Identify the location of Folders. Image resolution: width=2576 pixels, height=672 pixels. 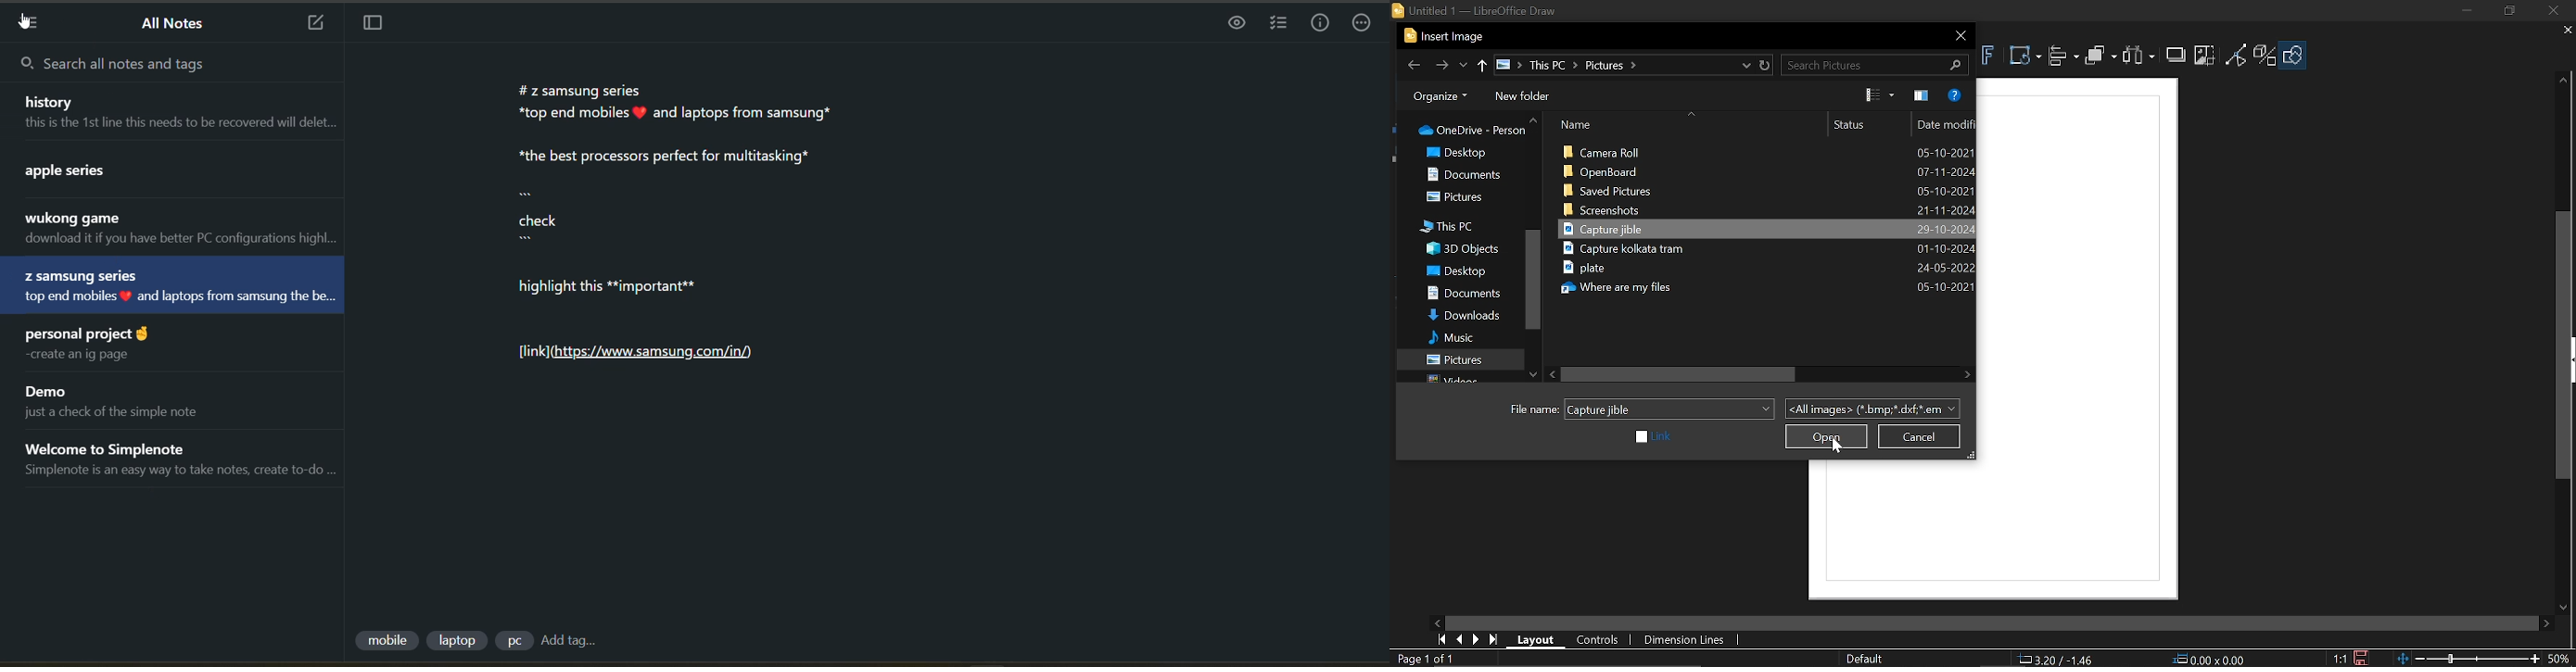
(1462, 252).